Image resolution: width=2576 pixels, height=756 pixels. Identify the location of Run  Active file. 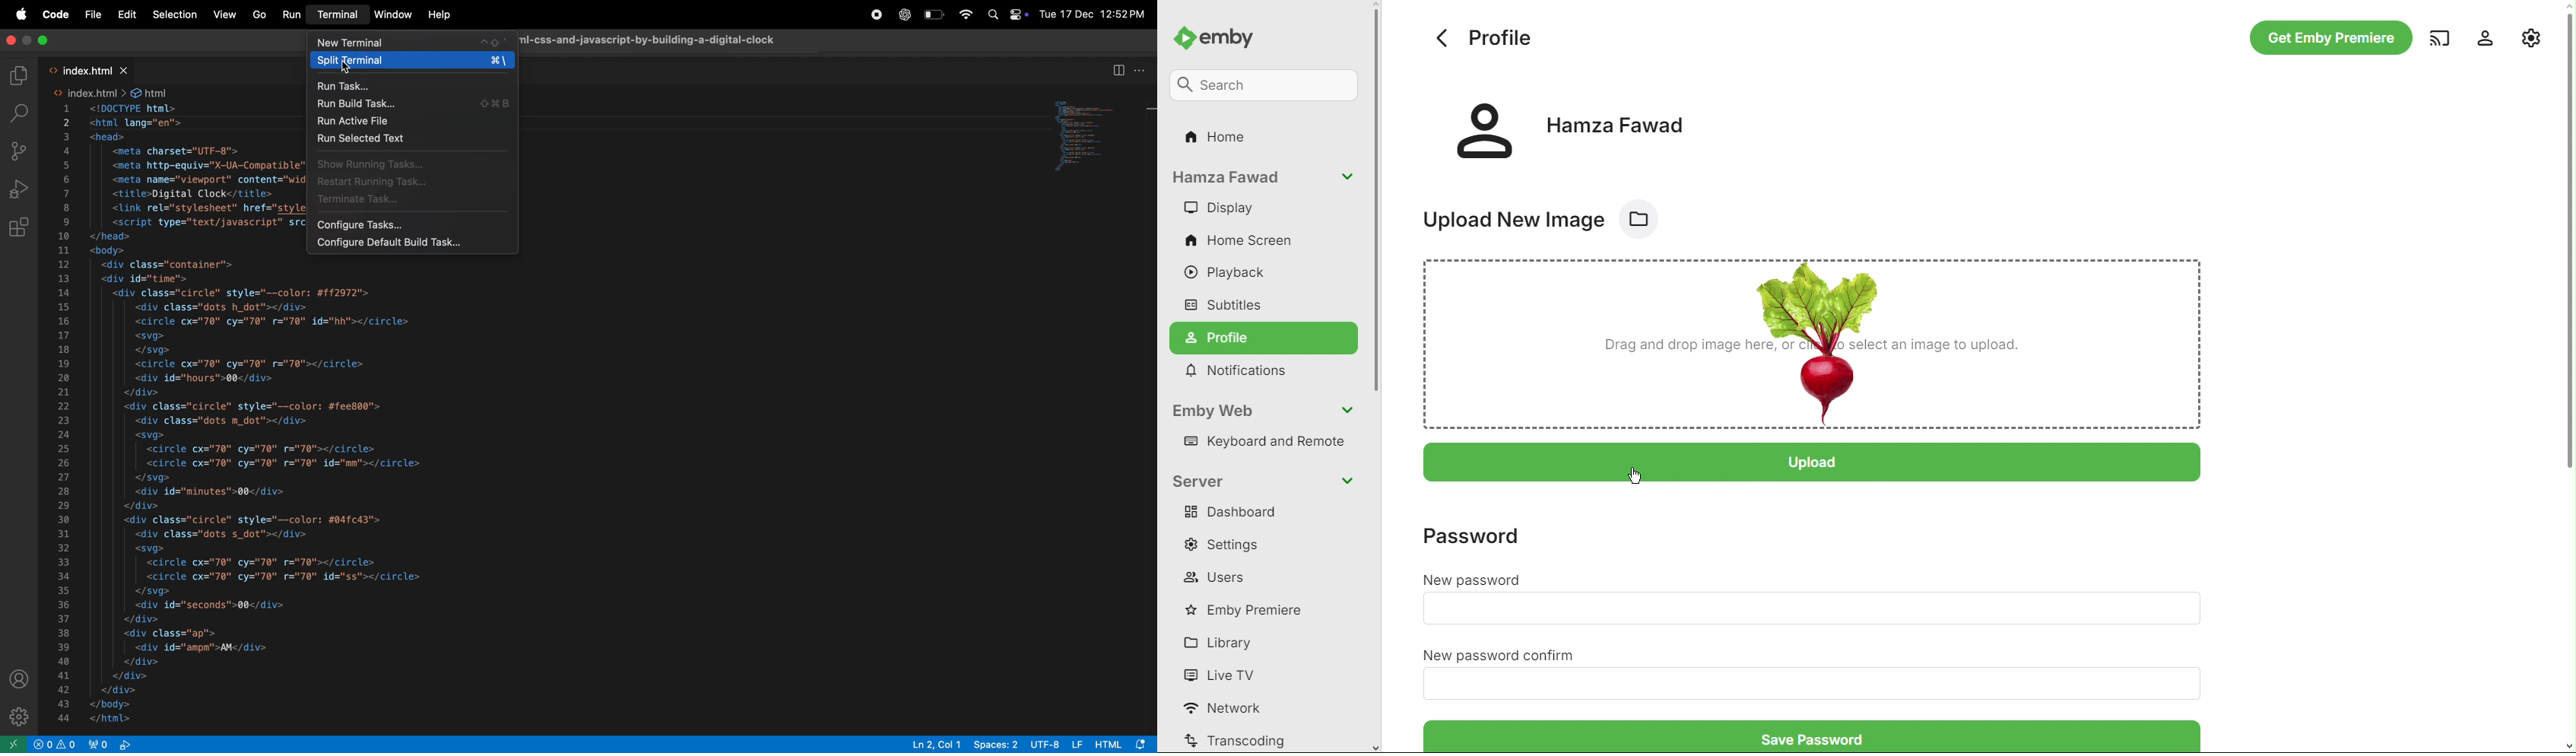
(413, 121).